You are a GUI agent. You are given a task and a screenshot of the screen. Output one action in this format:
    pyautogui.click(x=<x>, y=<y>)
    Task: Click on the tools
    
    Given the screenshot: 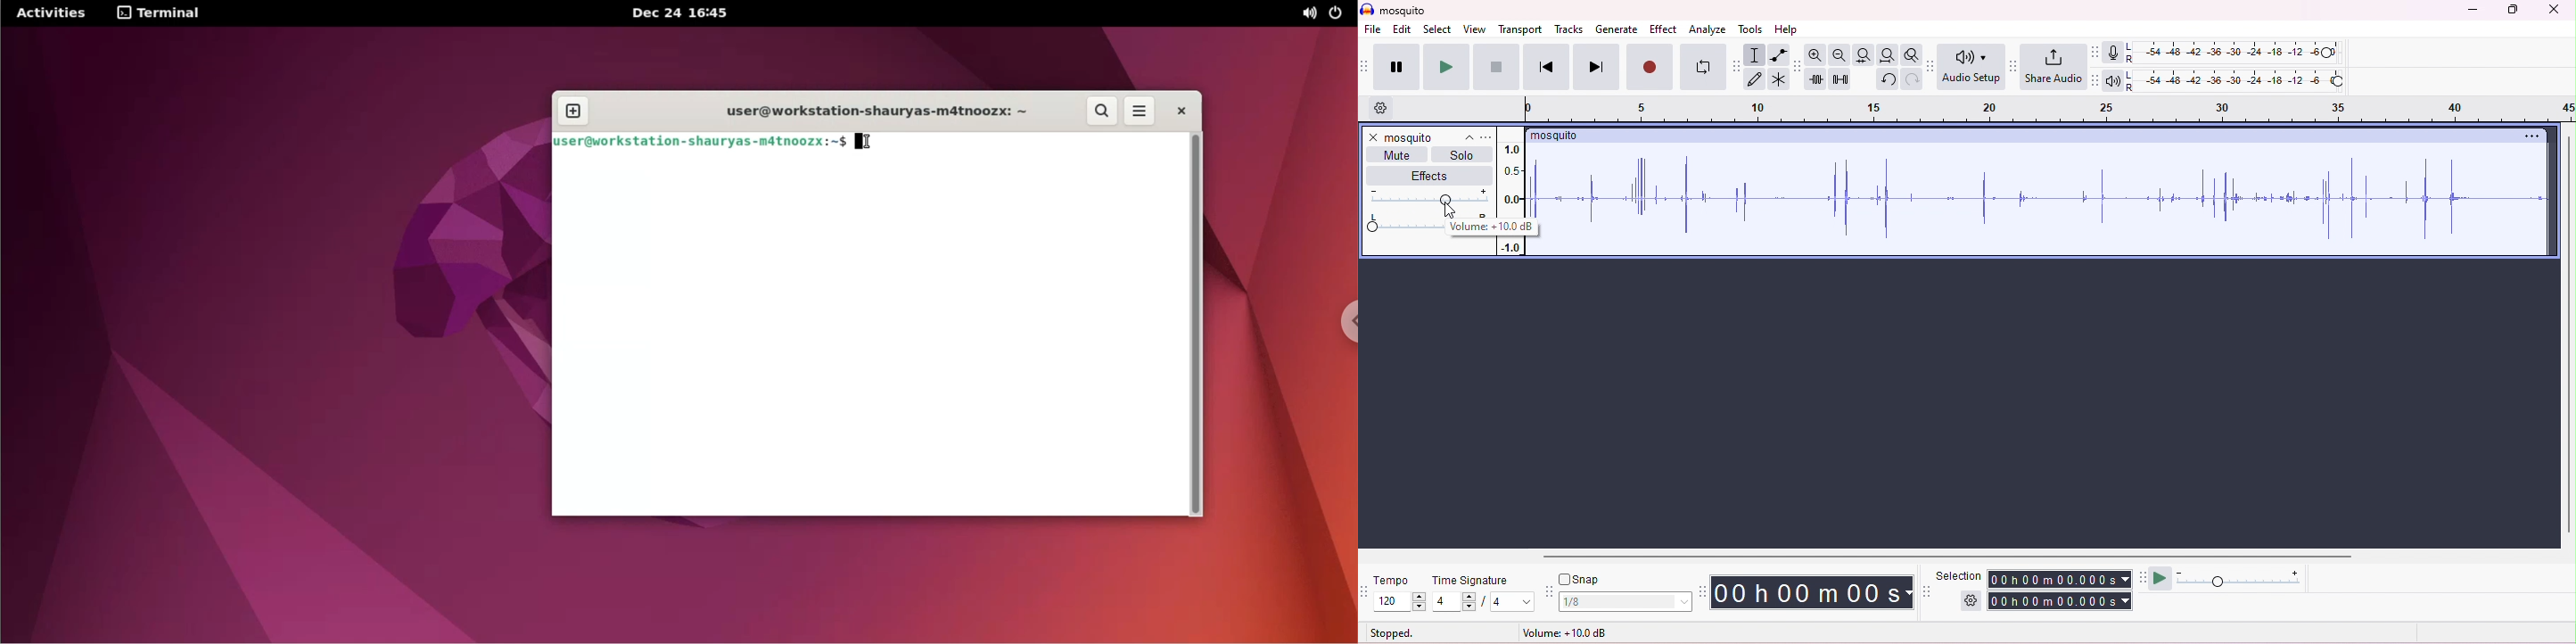 What is the action you would take?
    pyautogui.click(x=1750, y=30)
    